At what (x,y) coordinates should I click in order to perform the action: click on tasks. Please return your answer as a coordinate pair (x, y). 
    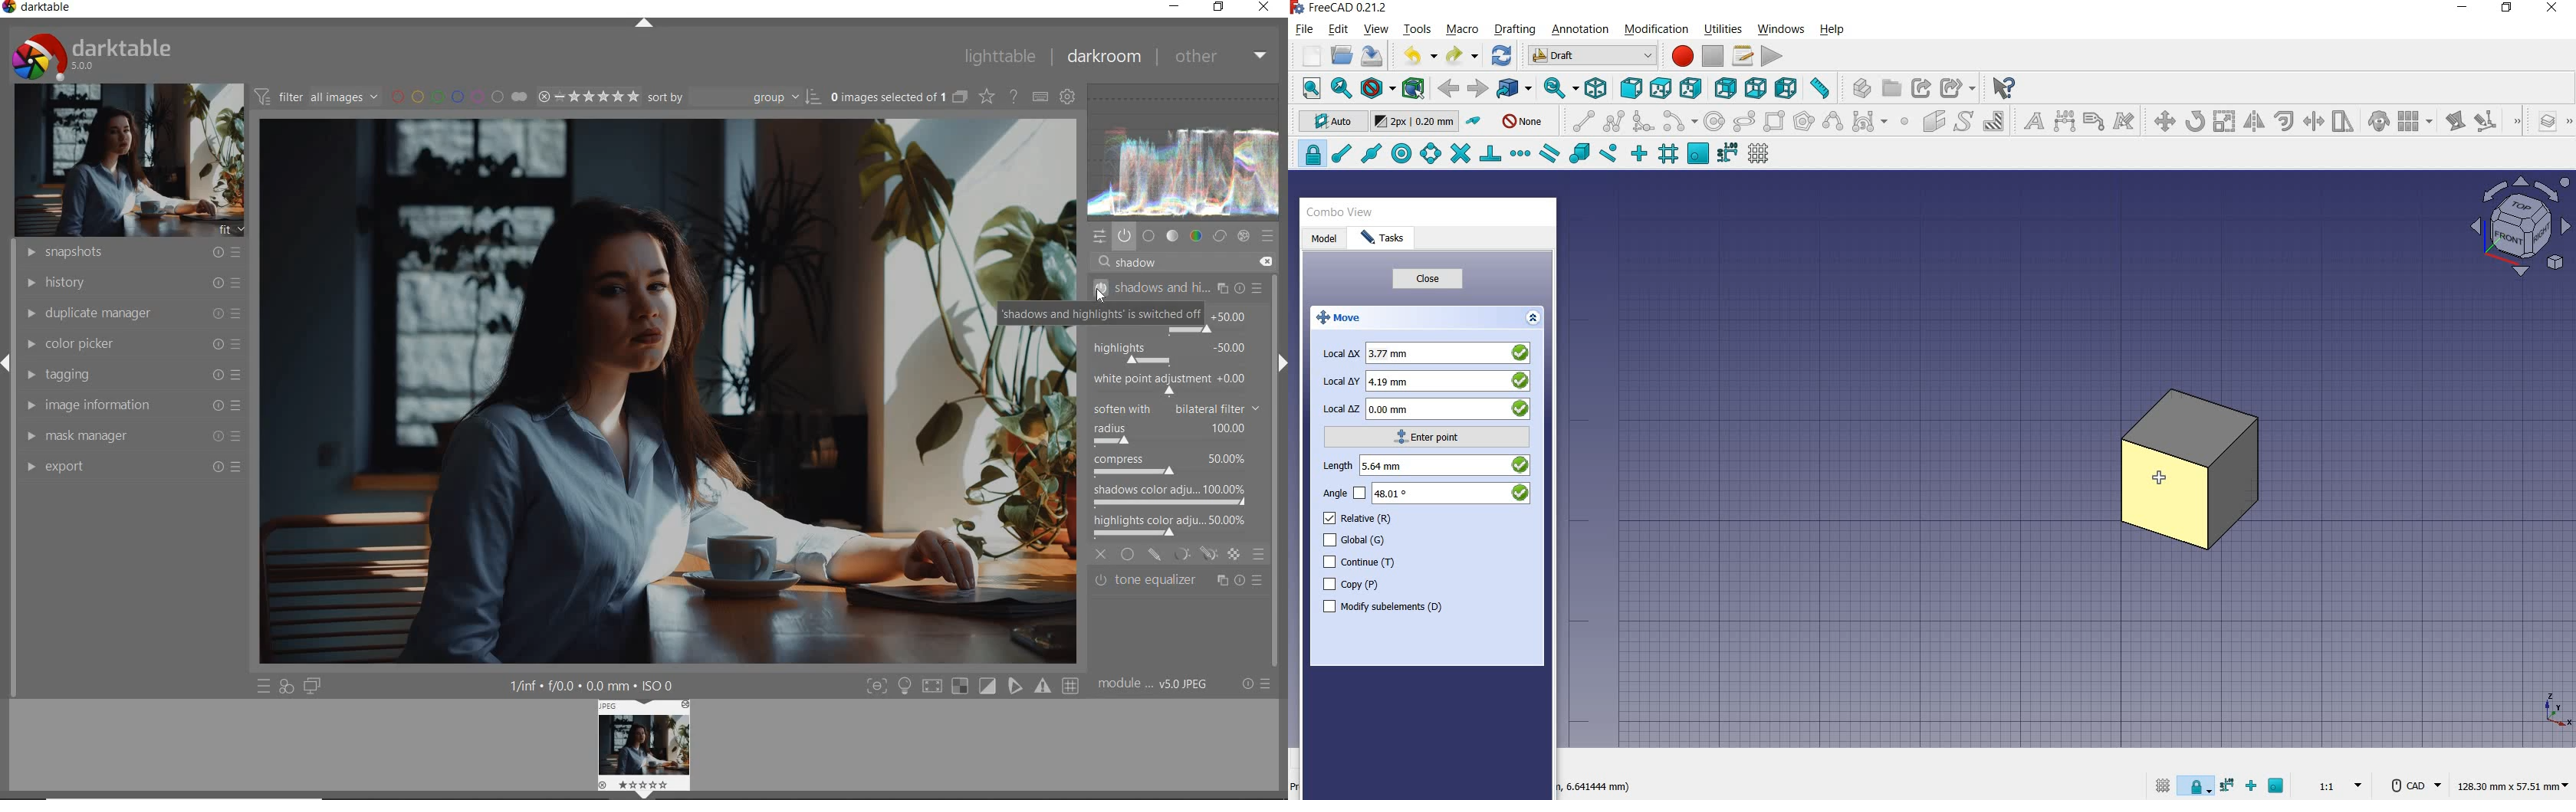
    Looking at the image, I should click on (1386, 237).